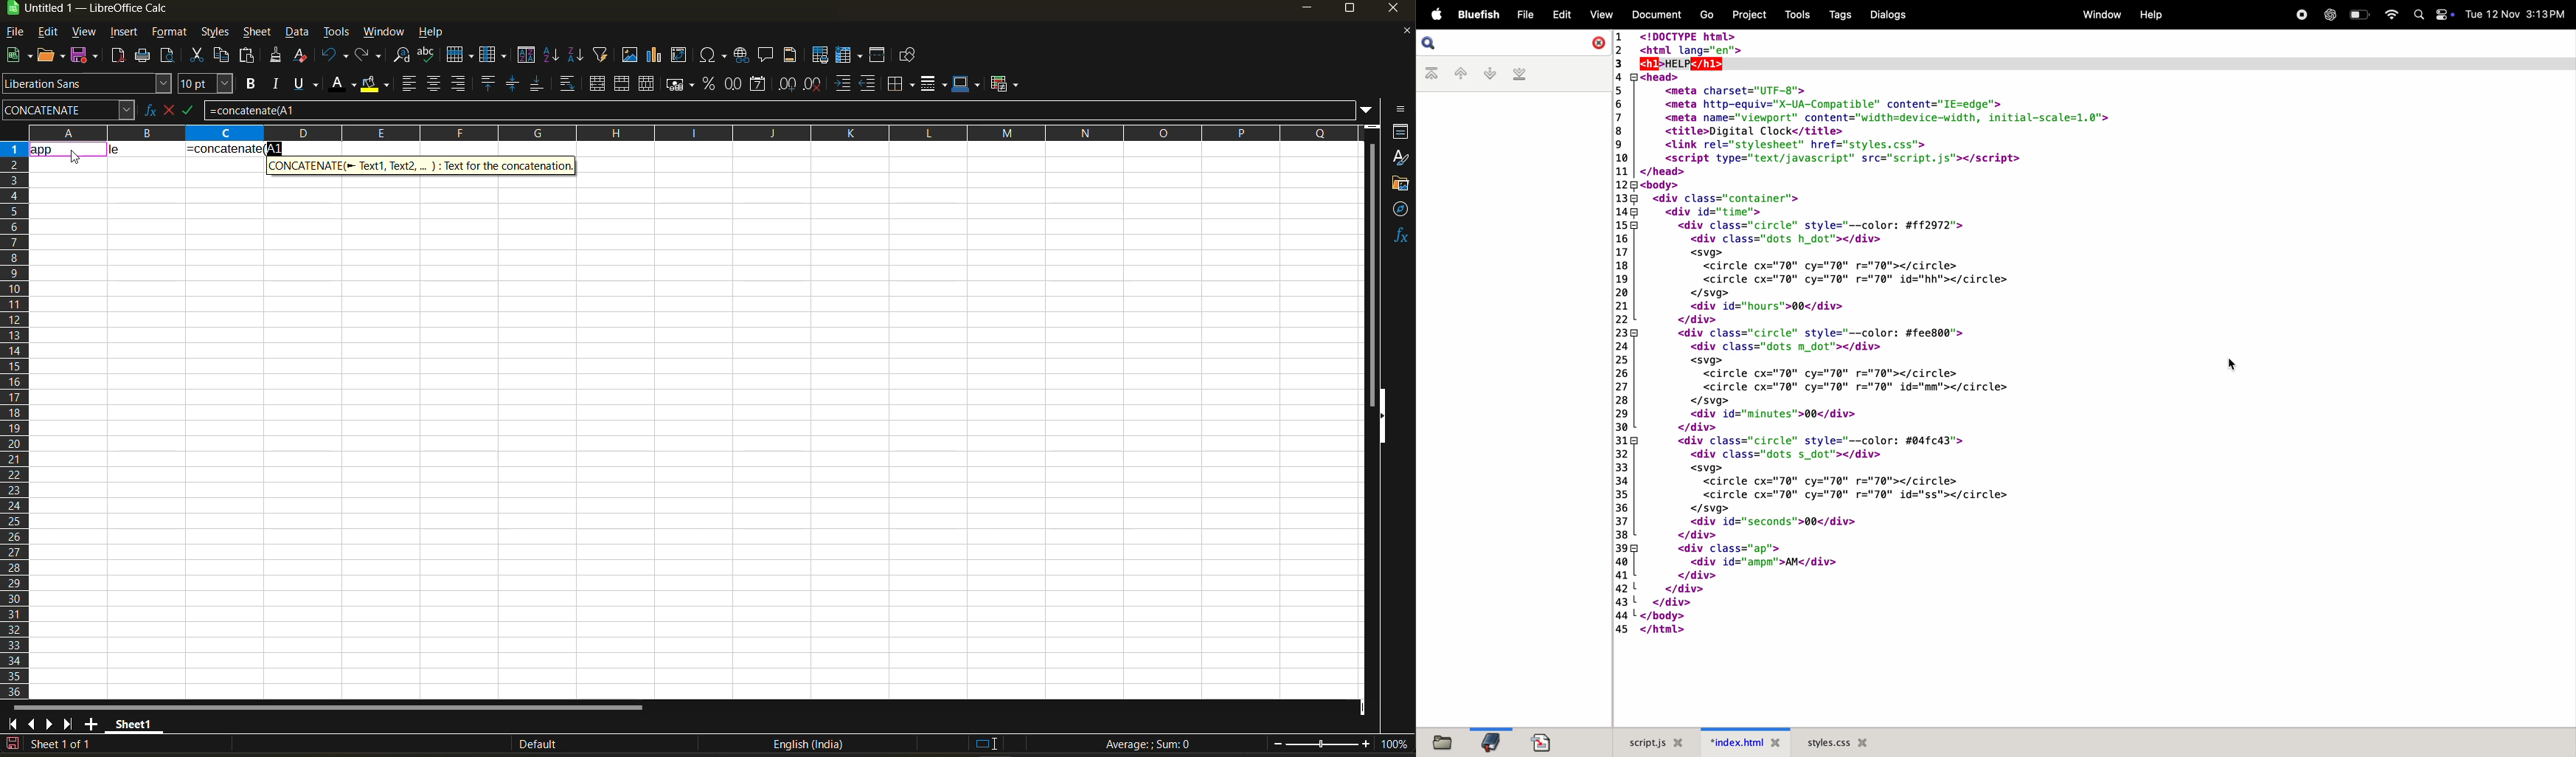  Describe the element at coordinates (844, 84) in the screenshot. I see `increase indent` at that location.